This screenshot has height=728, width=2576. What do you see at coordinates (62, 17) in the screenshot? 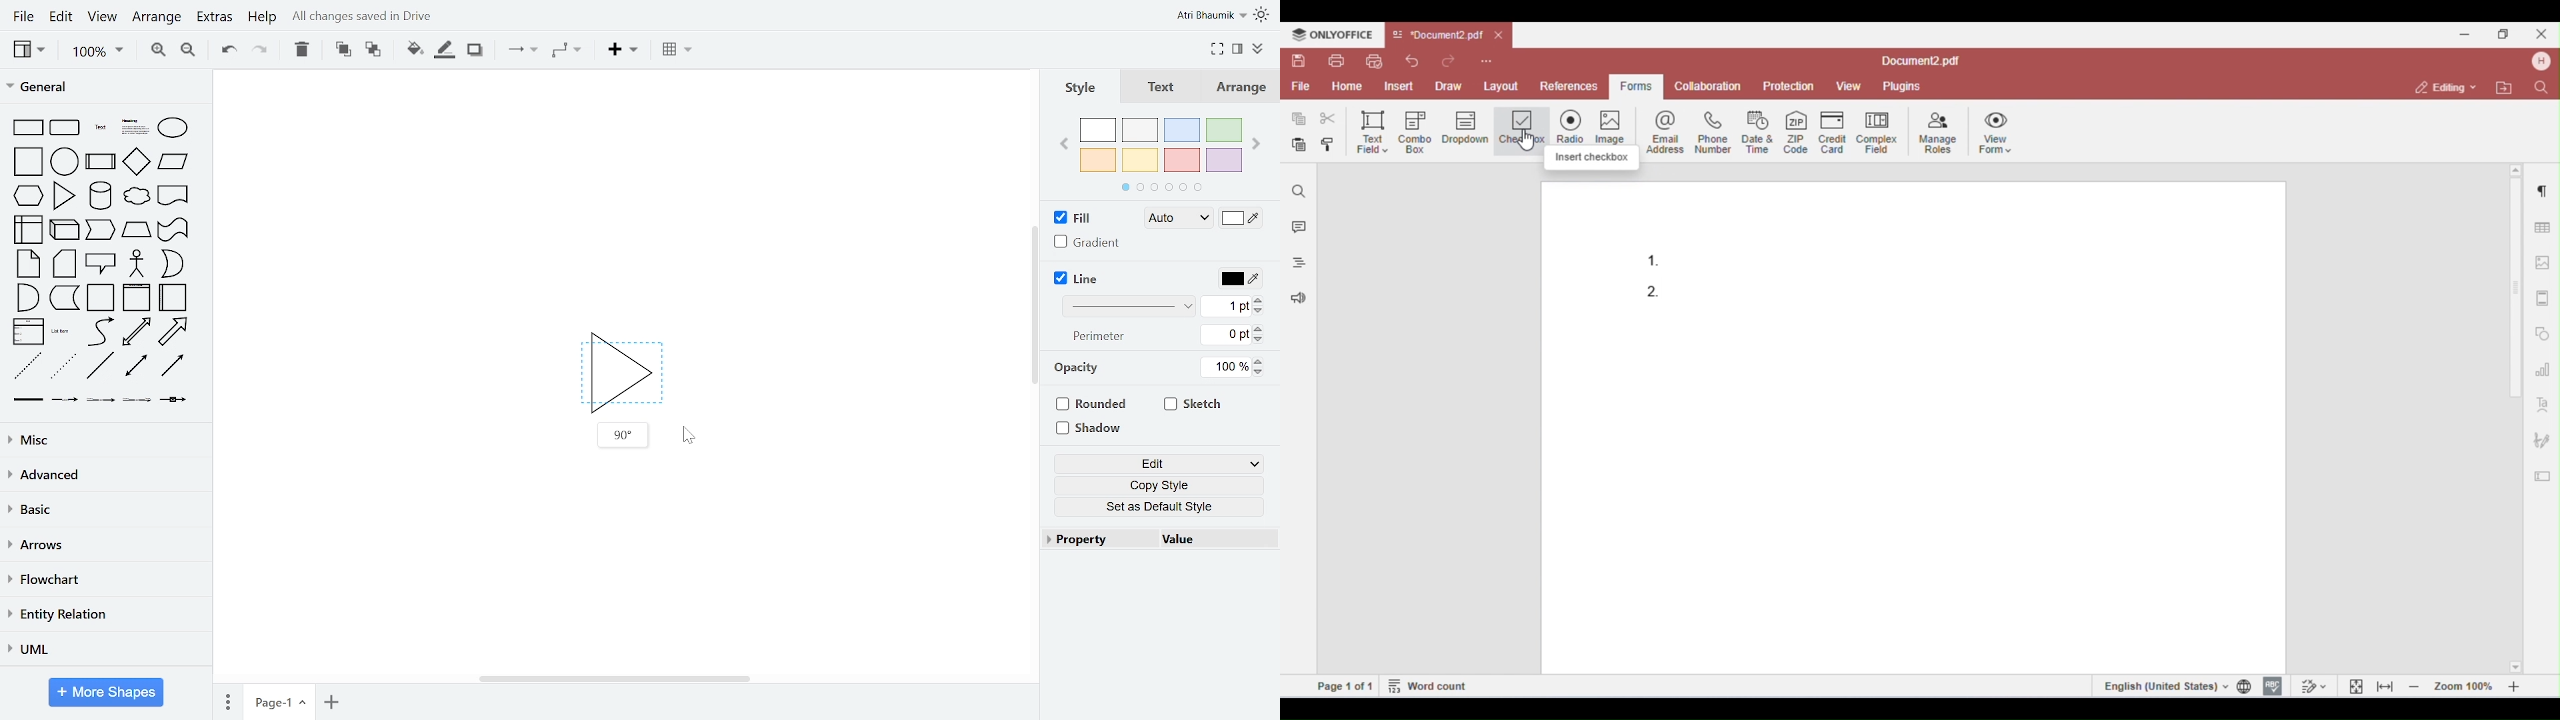
I see `edit` at bounding box center [62, 17].